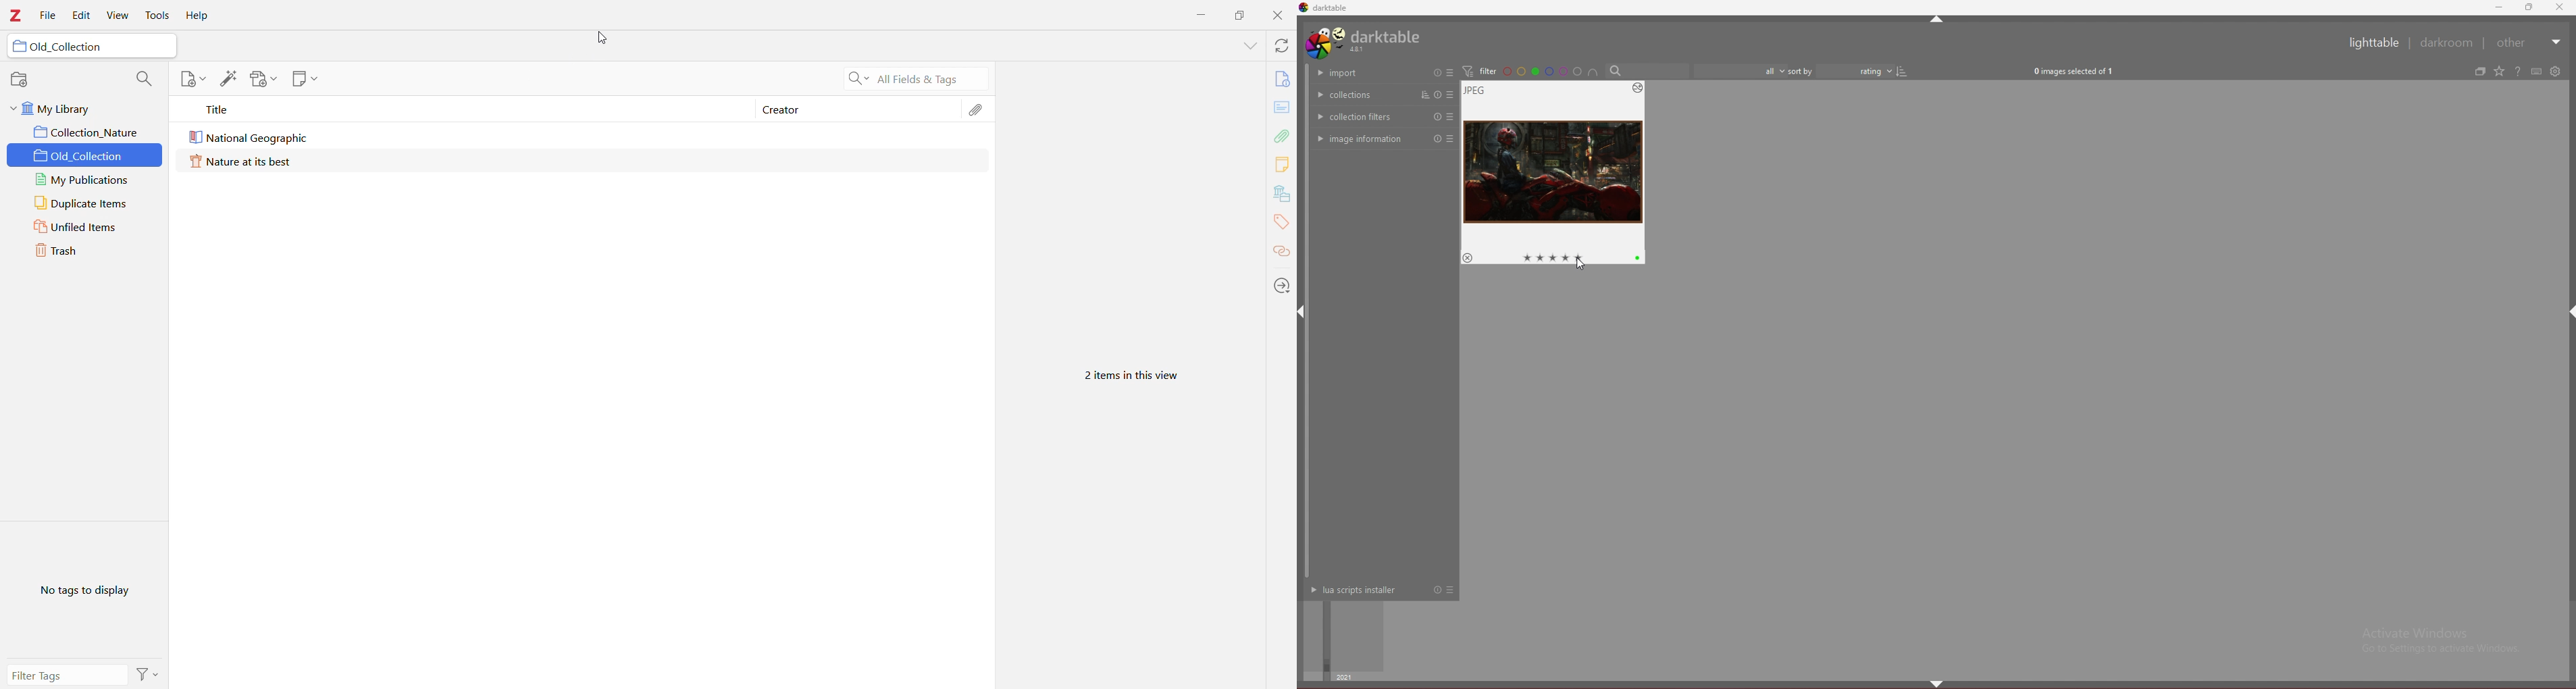 This screenshot has width=2576, height=700. What do you see at coordinates (1249, 45) in the screenshot?
I see `List all Tabs` at bounding box center [1249, 45].